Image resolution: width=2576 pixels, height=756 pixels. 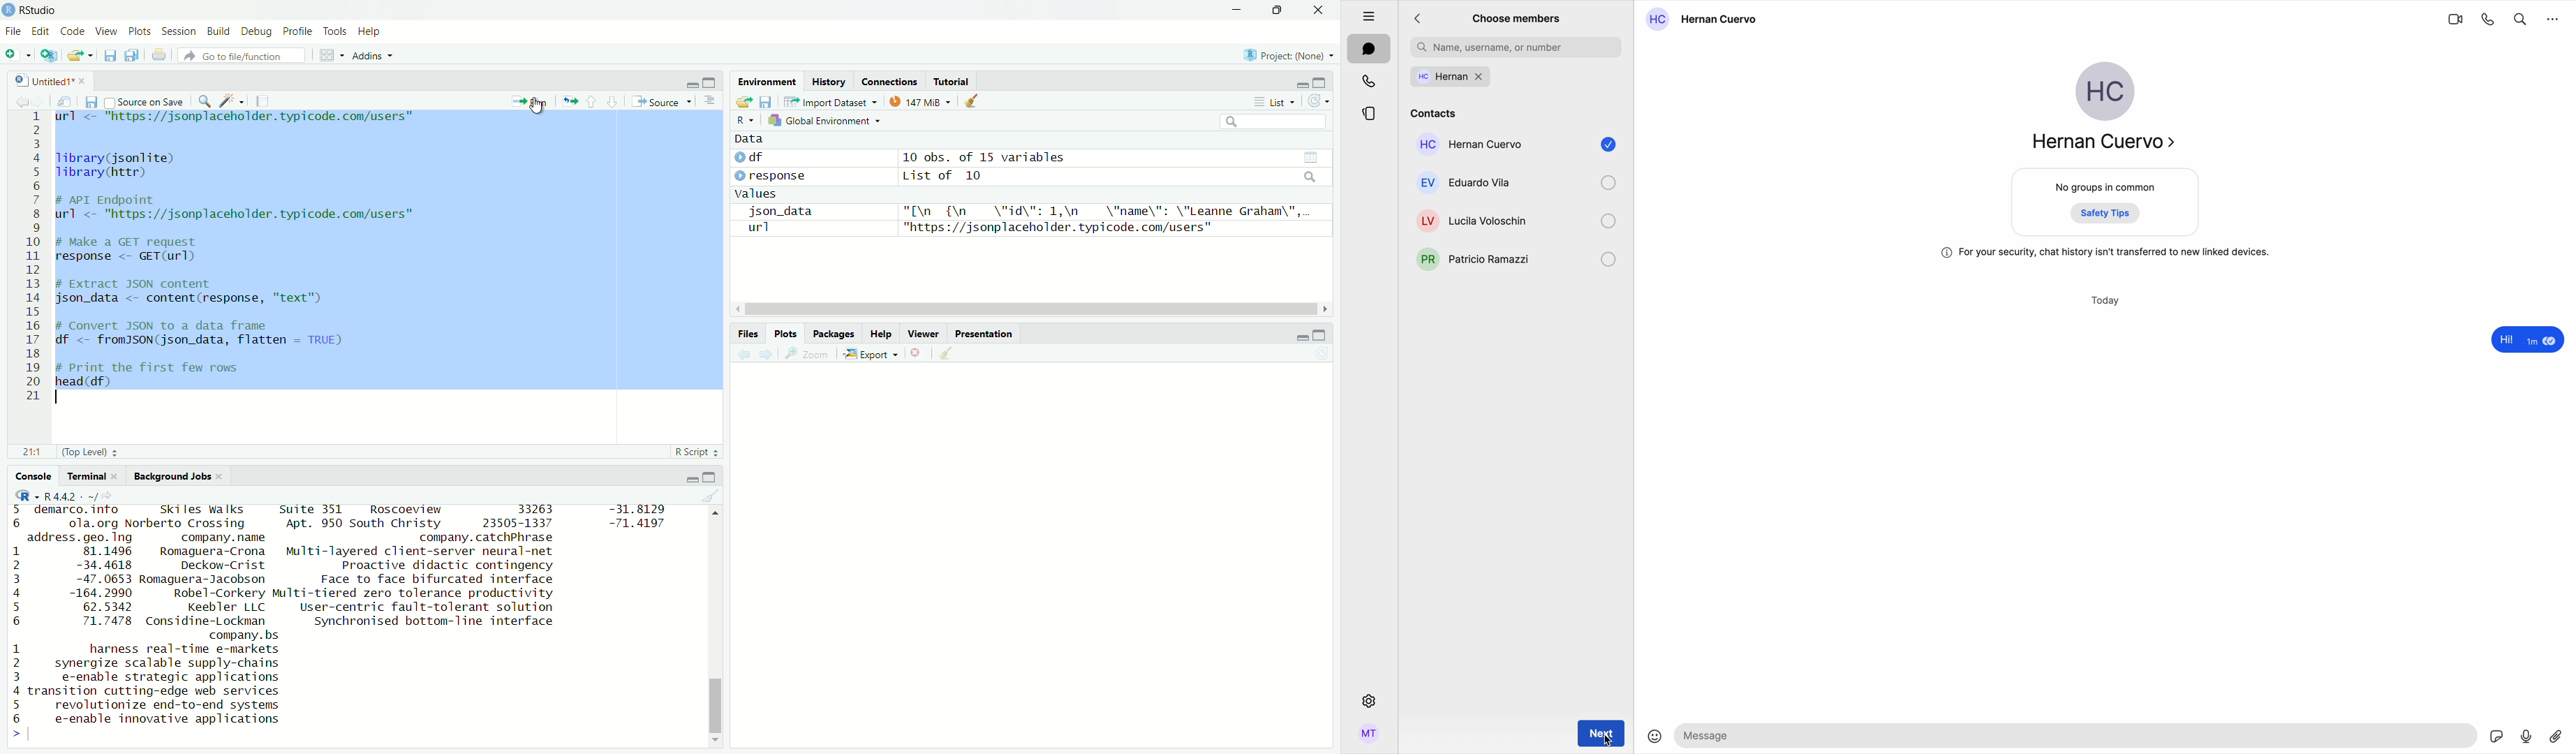 I want to click on Save, so click(x=765, y=102).